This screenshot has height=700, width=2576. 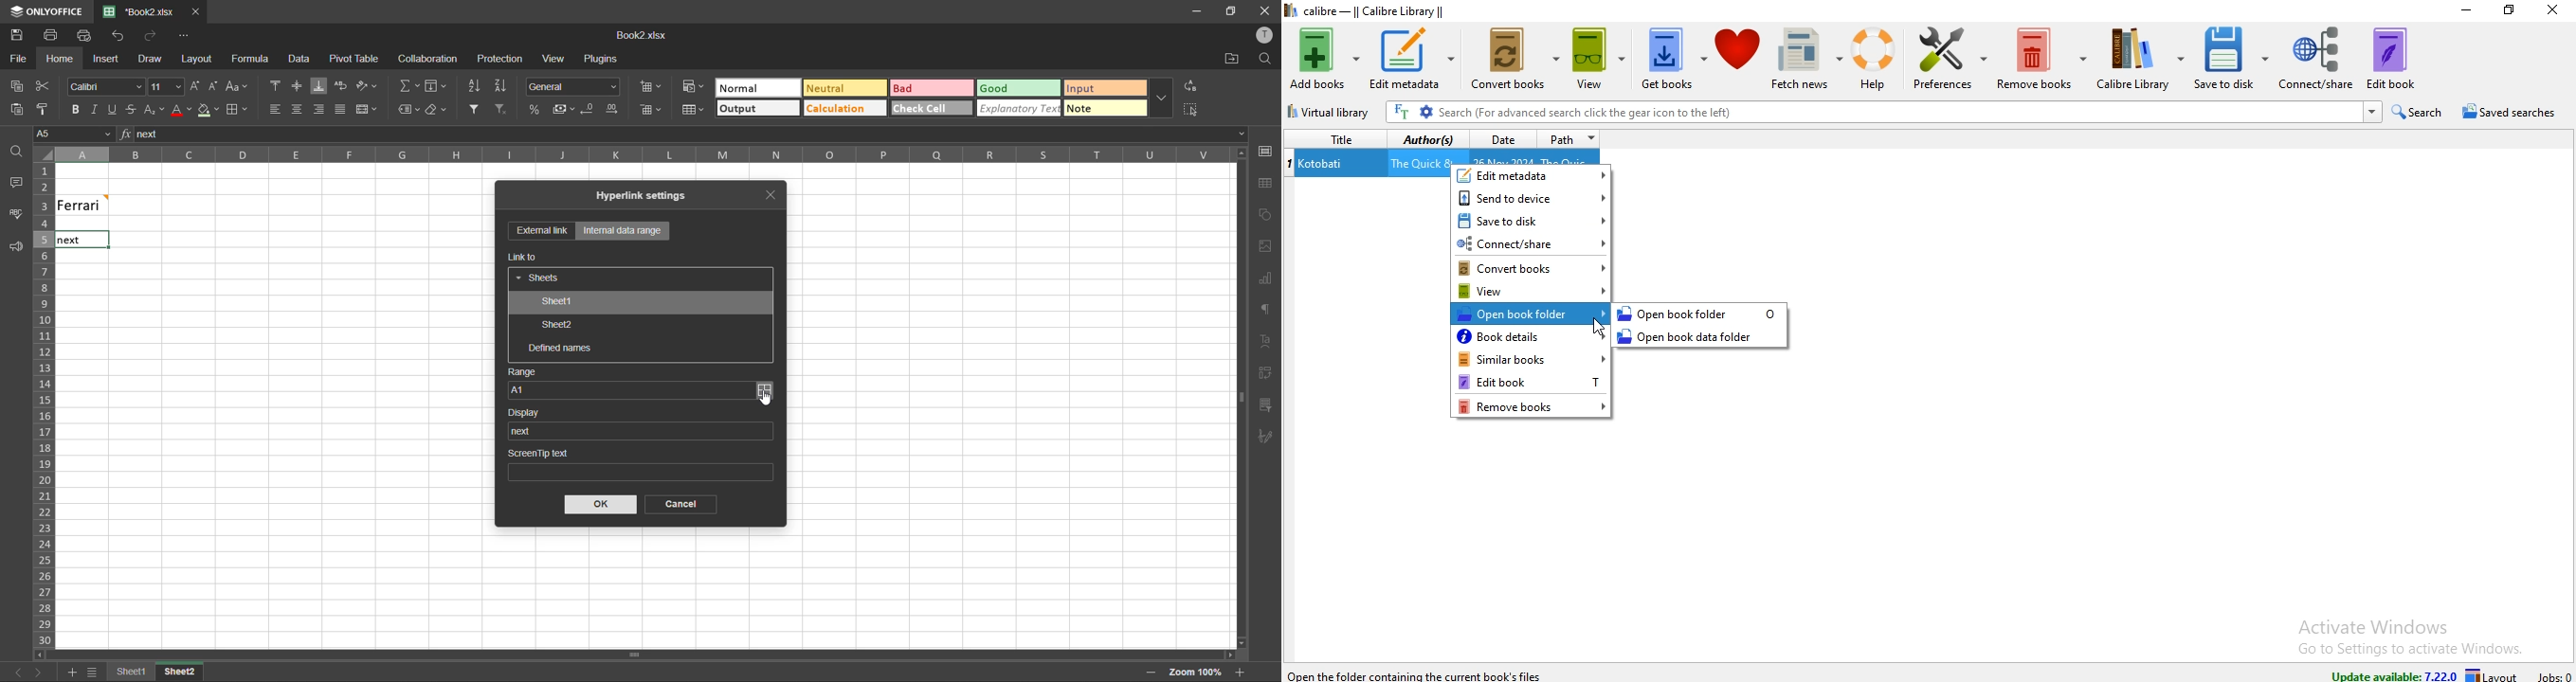 What do you see at coordinates (841, 90) in the screenshot?
I see `neutral` at bounding box center [841, 90].